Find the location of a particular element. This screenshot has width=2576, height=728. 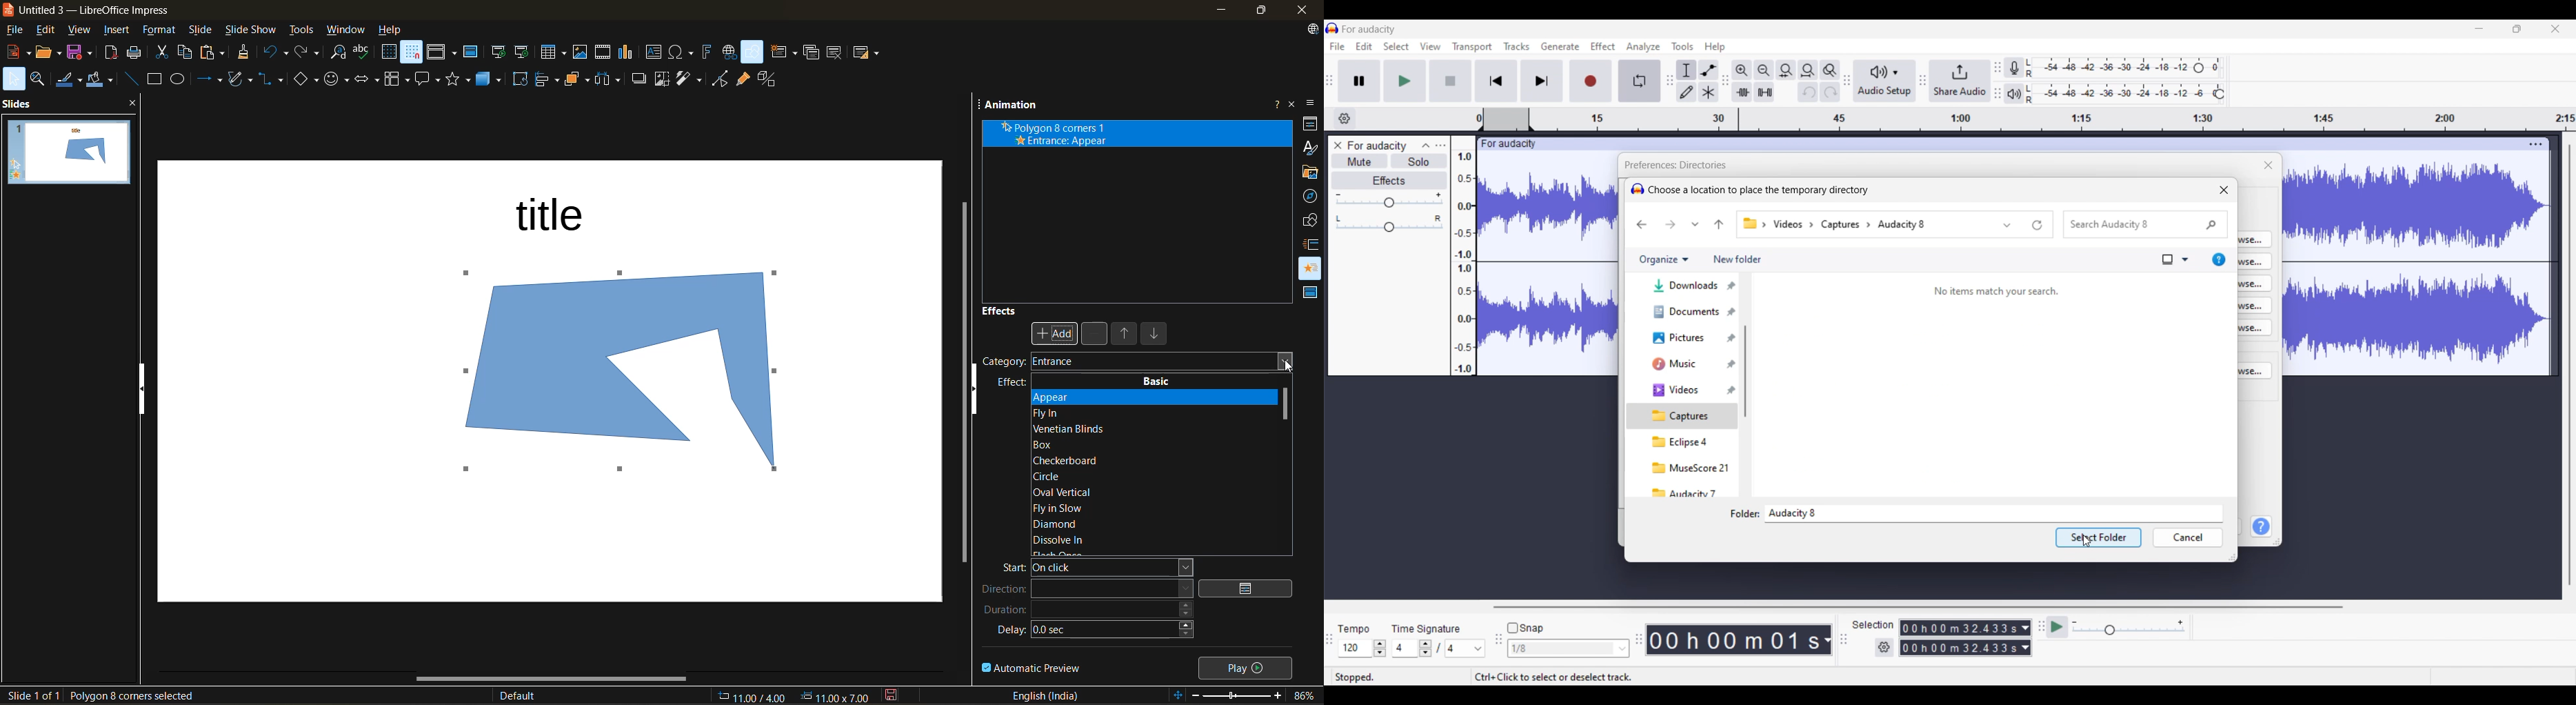

lines and arrows is located at coordinates (207, 79).